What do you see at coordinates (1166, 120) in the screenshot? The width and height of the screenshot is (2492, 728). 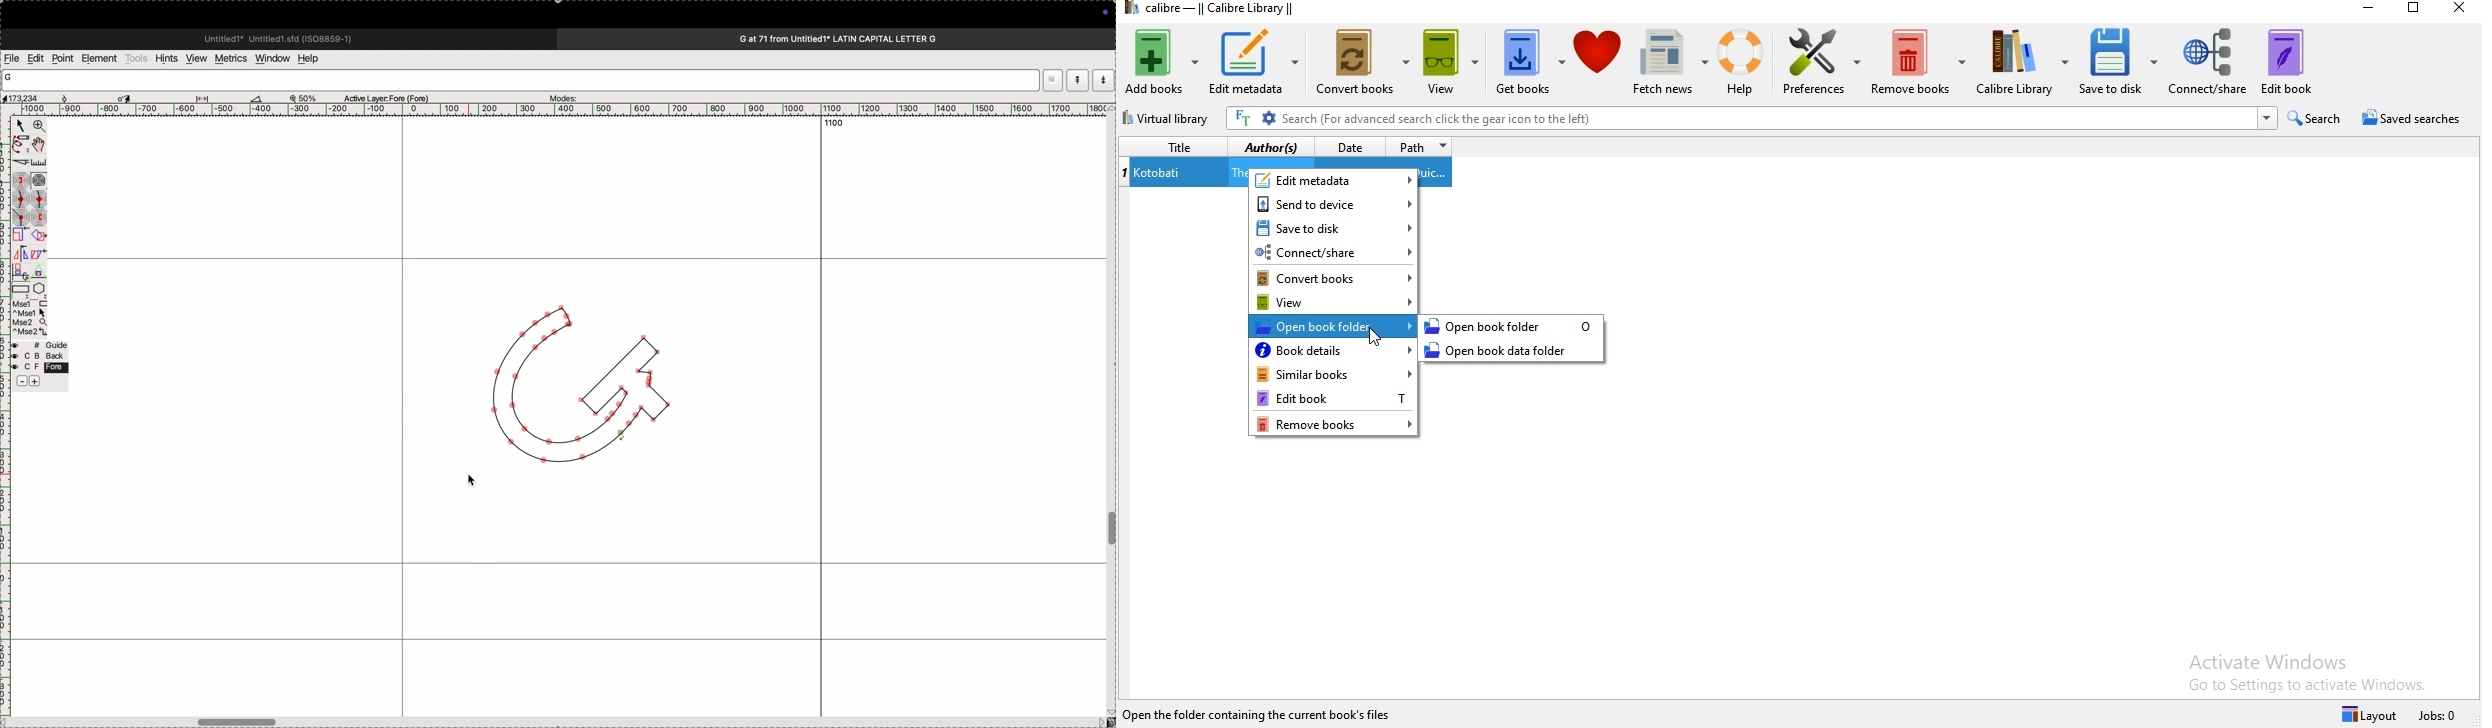 I see `virtual library` at bounding box center [1166, 120].